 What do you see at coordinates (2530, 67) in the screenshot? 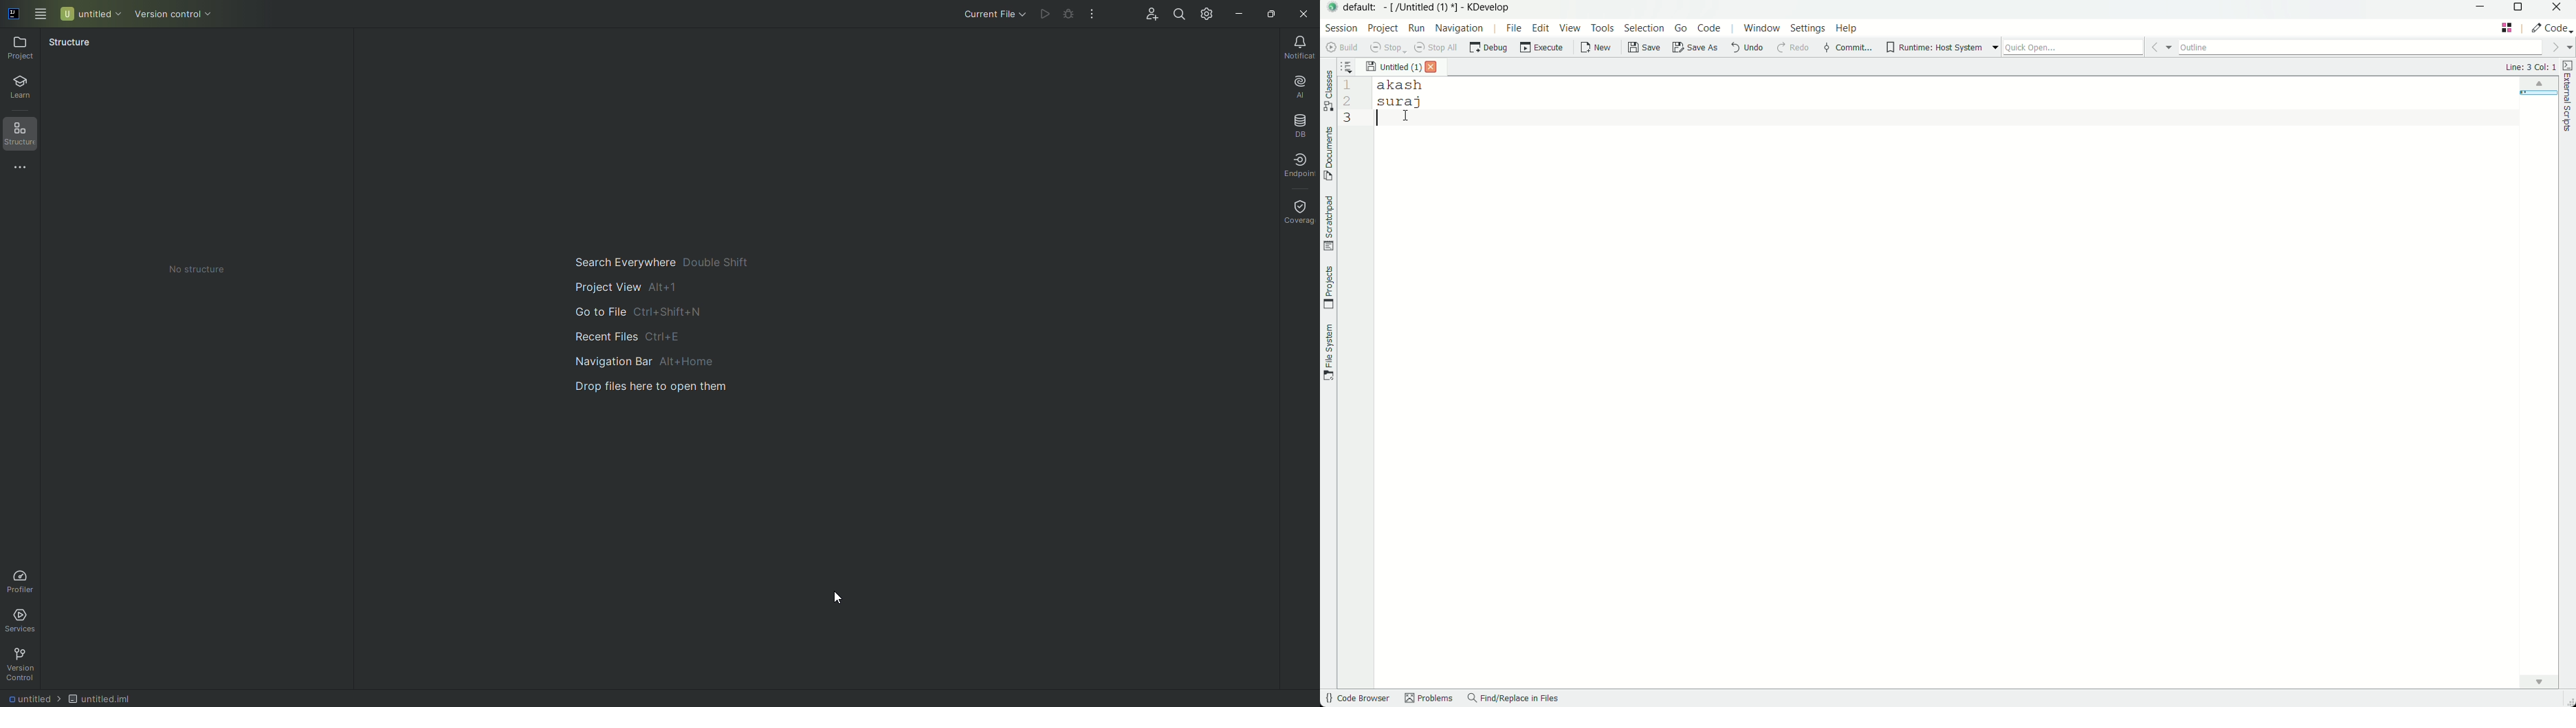
I see `lines and columns` at bounding box center [2530, 67].